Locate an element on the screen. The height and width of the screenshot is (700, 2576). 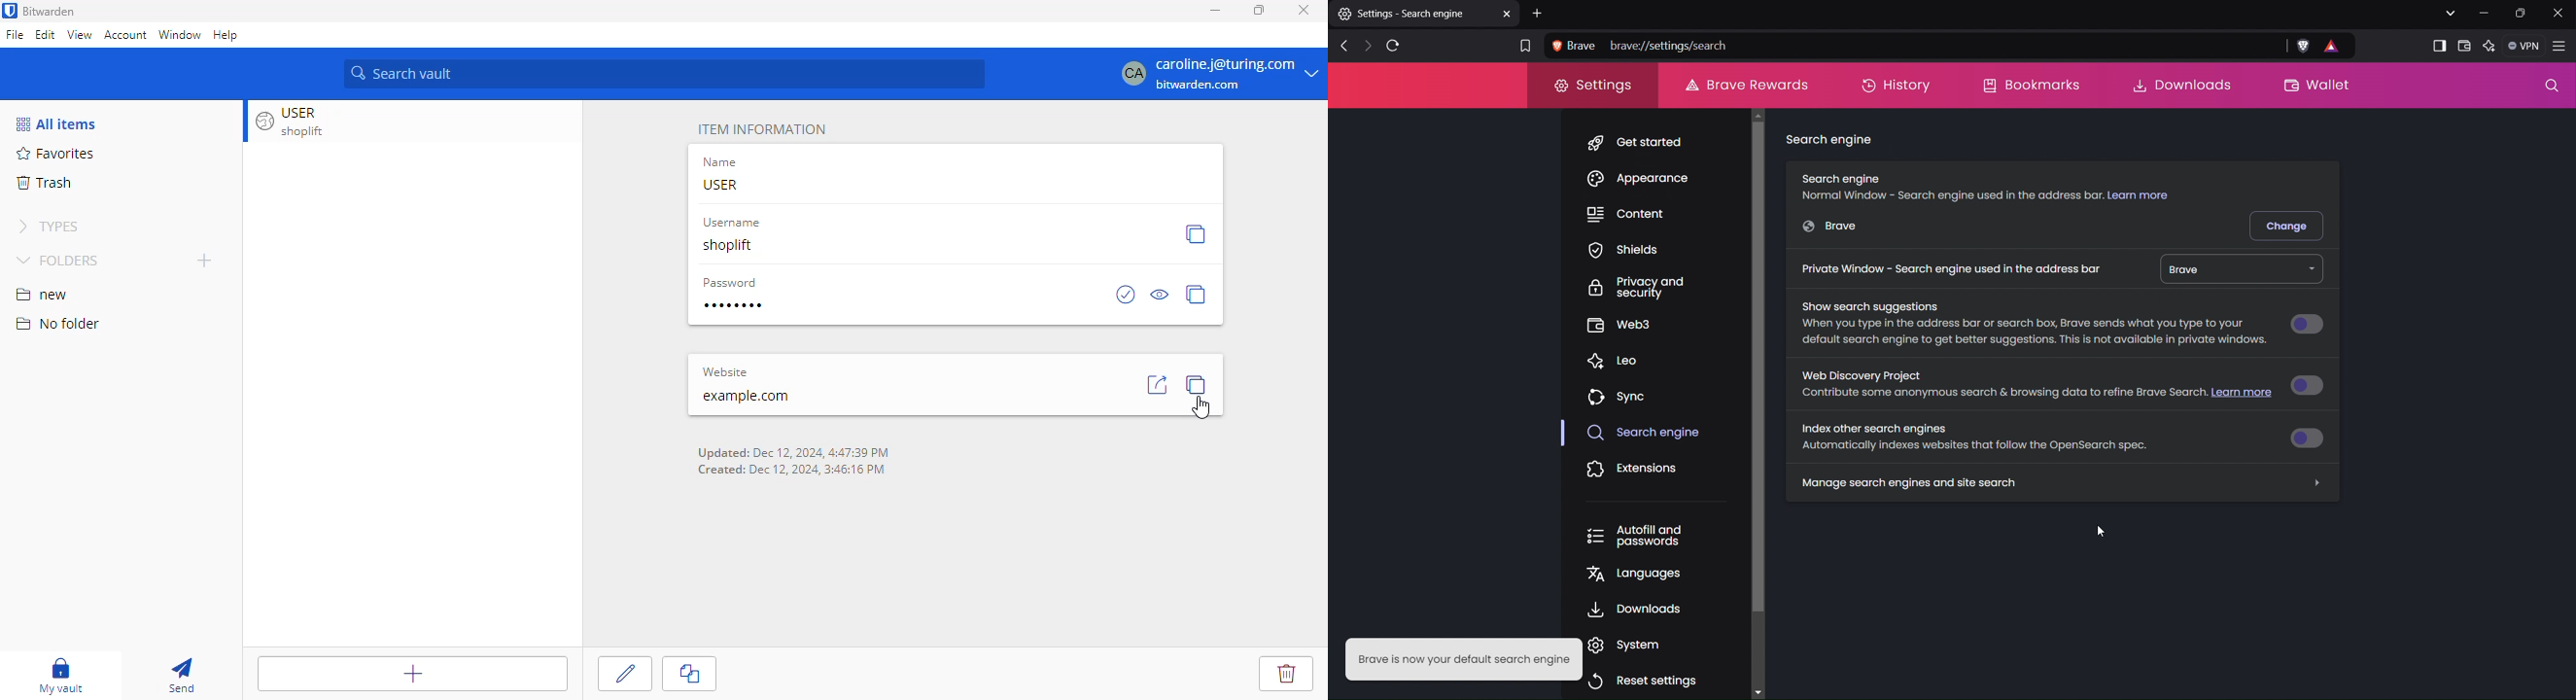
Created: Dec 12 2024 3:46:16 PM is located at coordinates (793, 469).